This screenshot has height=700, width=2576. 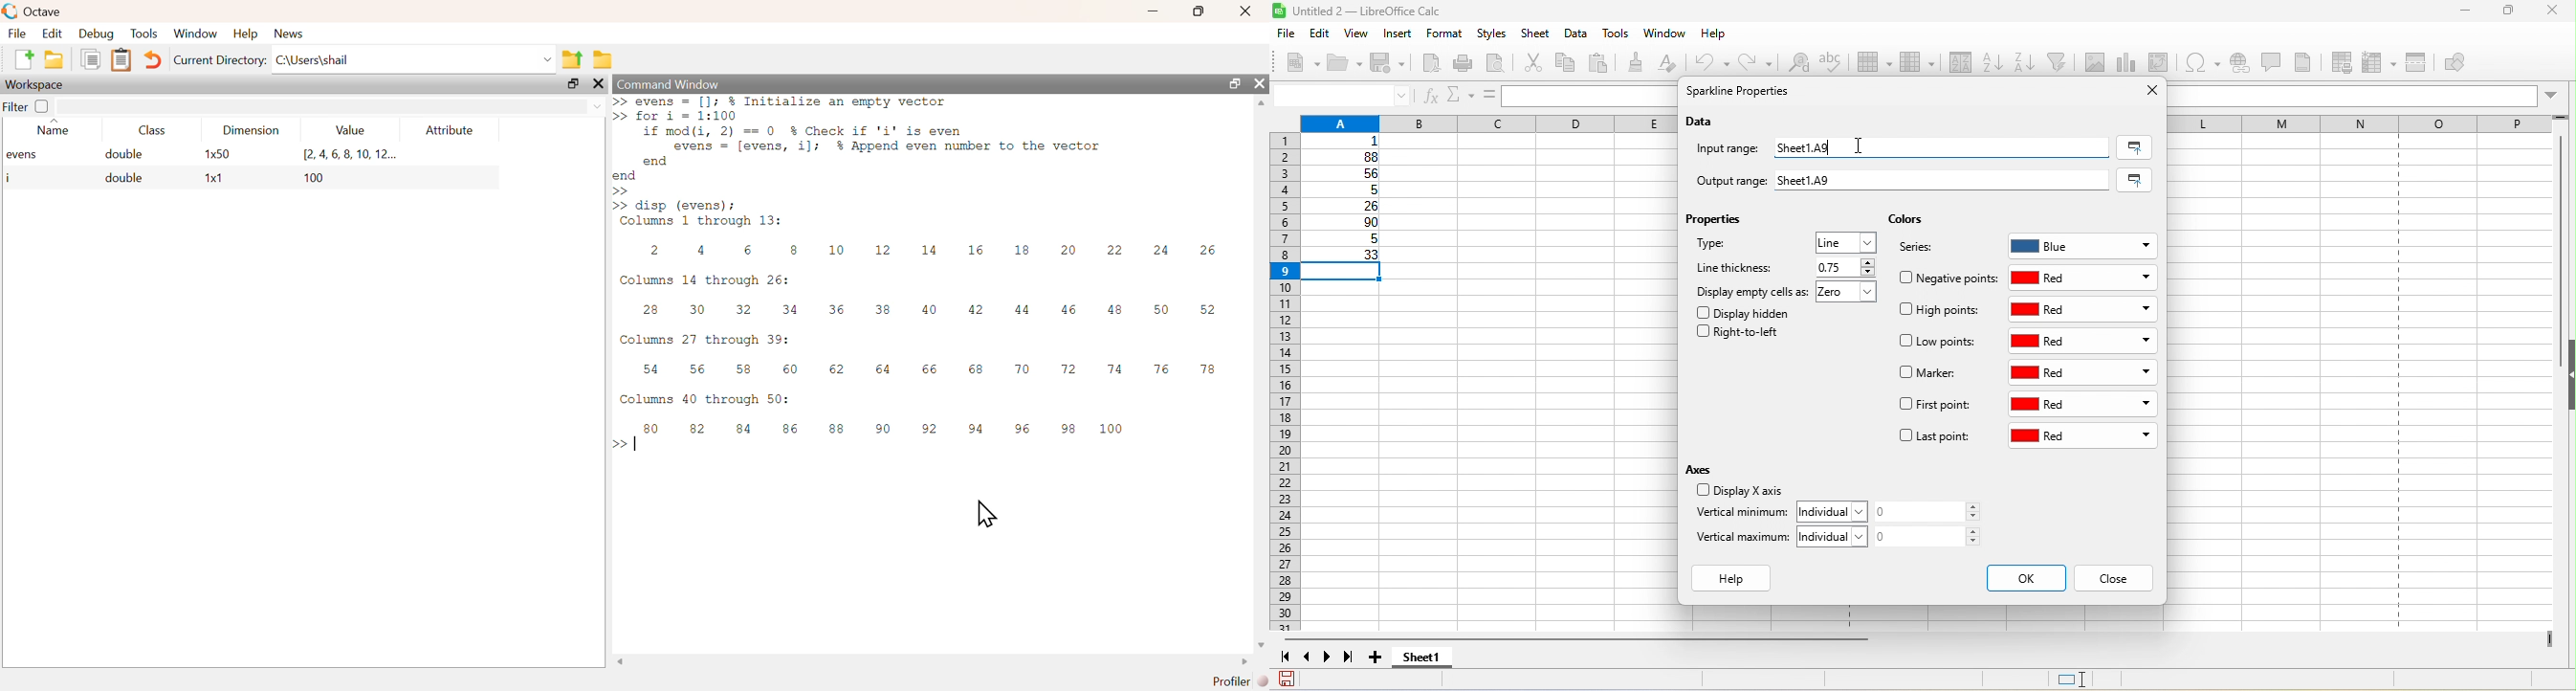 I want to click on red, so click(x=2082, y=437).